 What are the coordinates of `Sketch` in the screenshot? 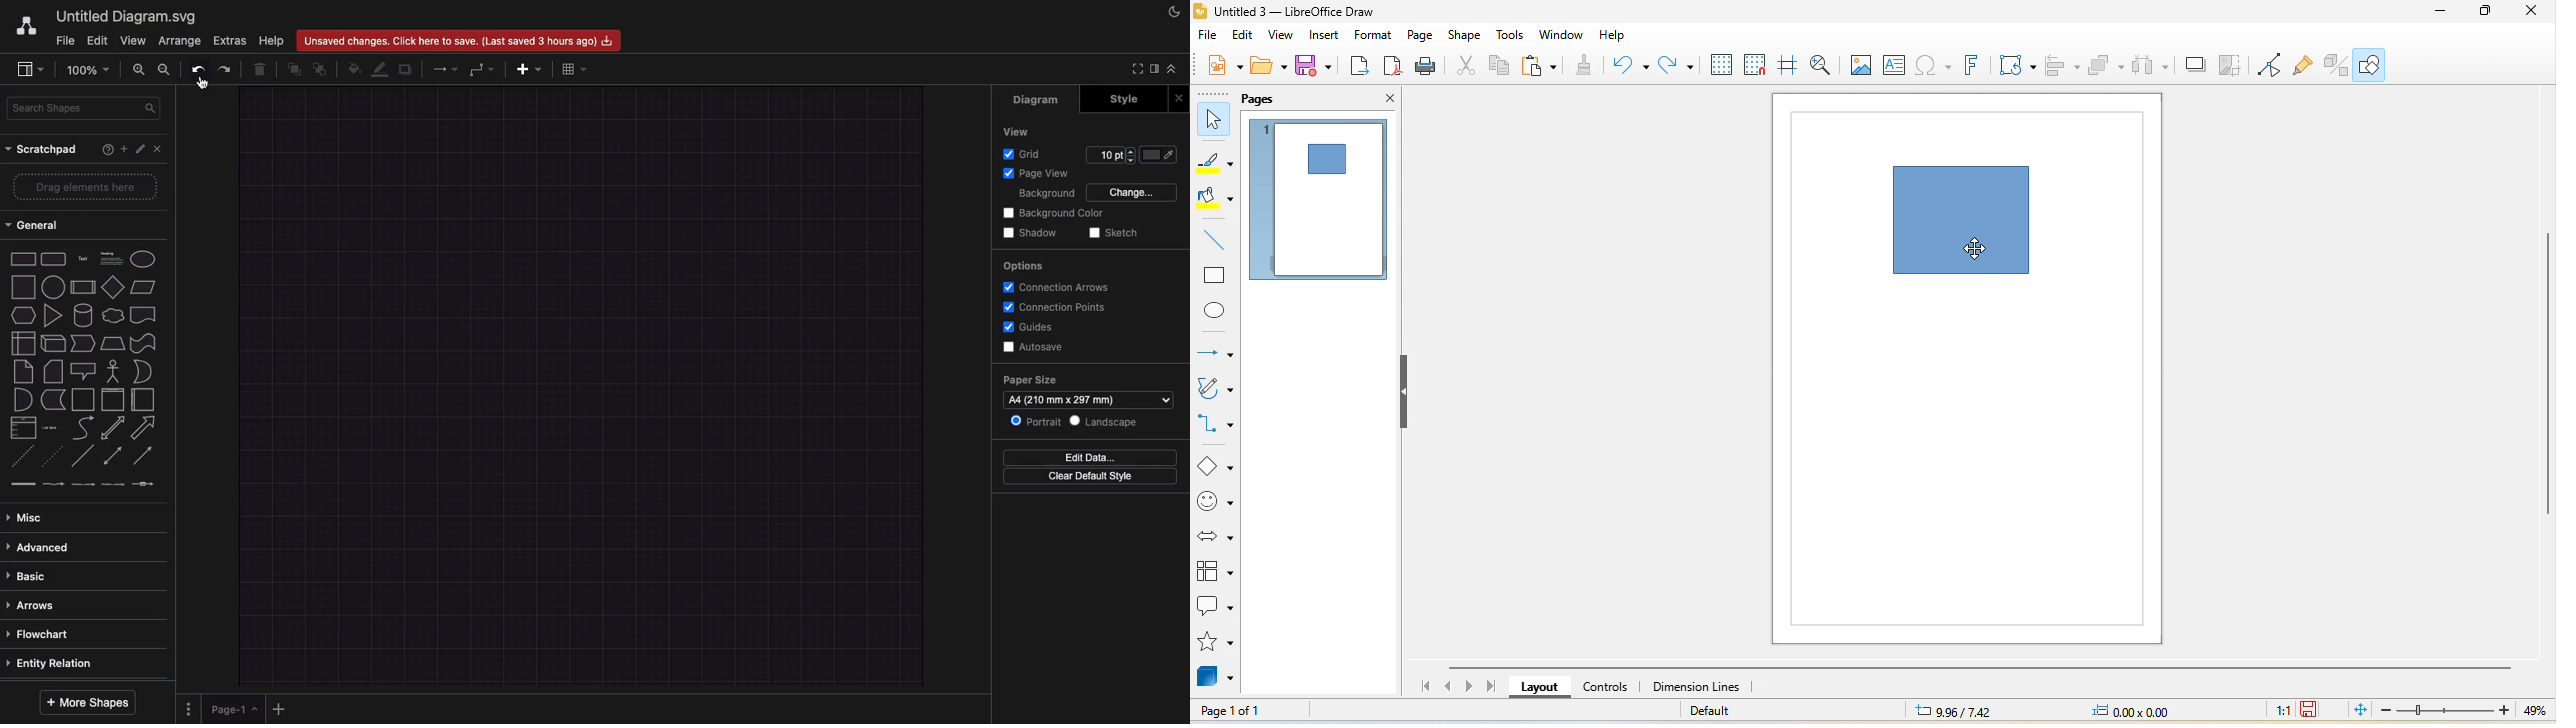 It's located at (1116, 233).